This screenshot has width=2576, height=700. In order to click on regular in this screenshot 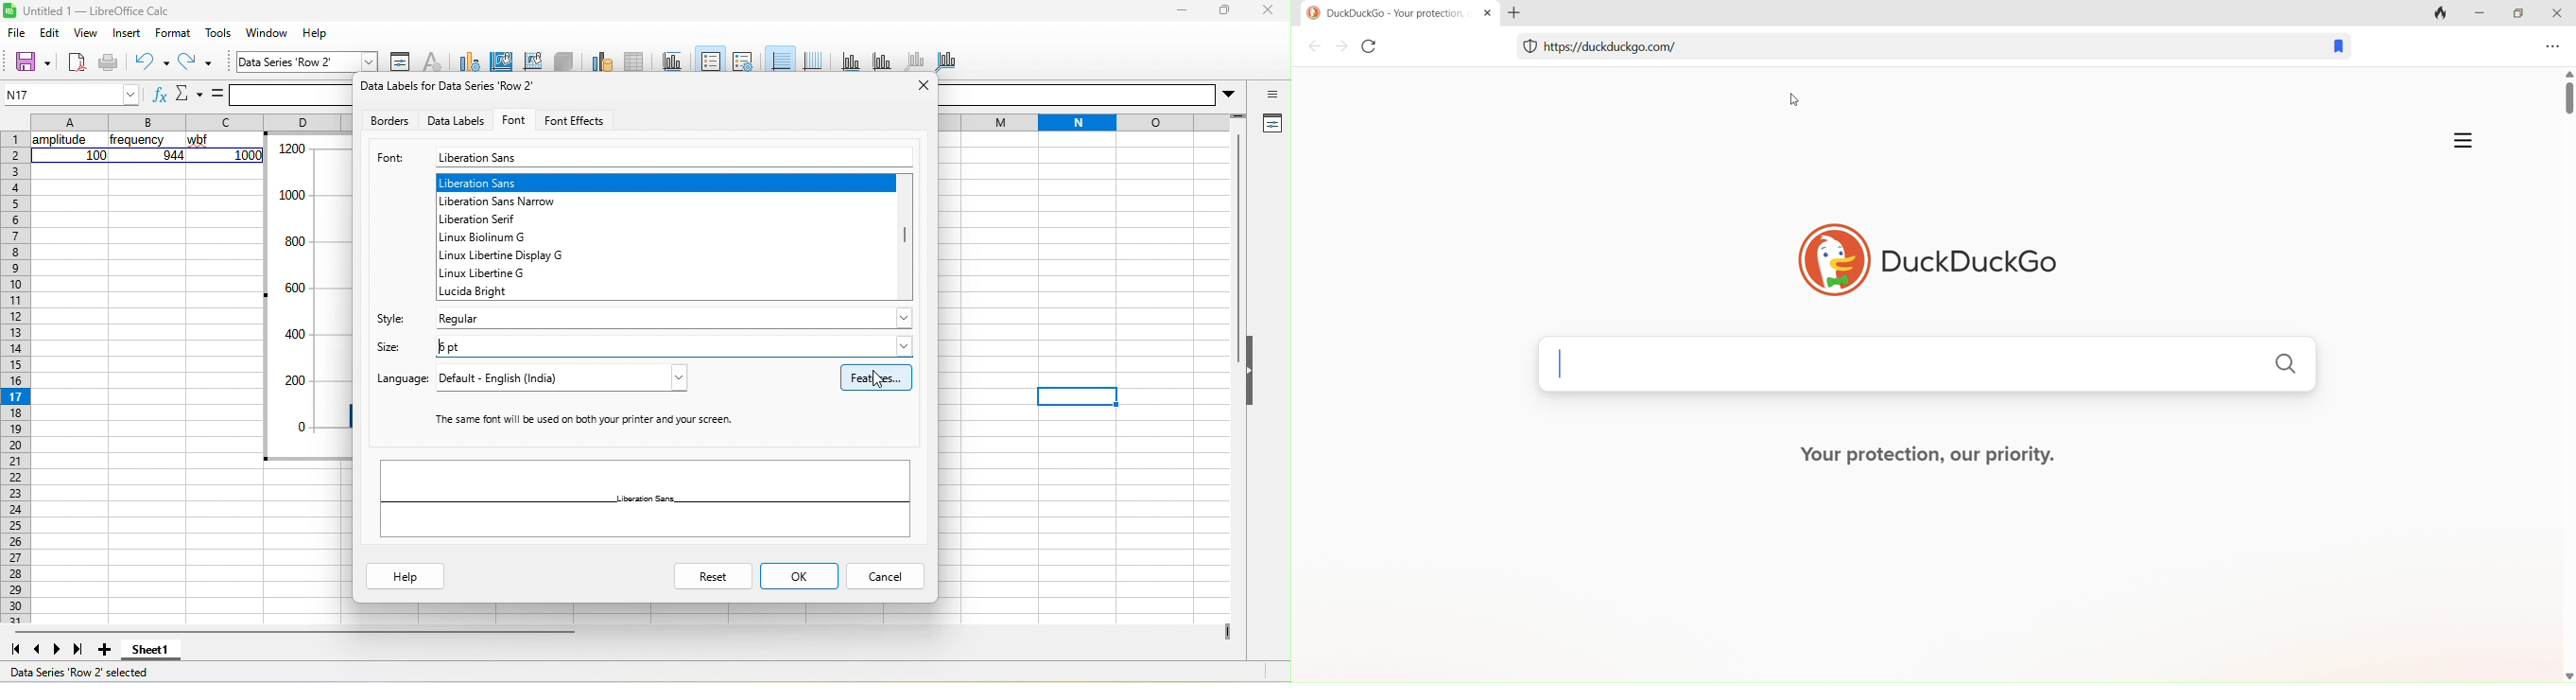, I will do `click(670, 315)`.